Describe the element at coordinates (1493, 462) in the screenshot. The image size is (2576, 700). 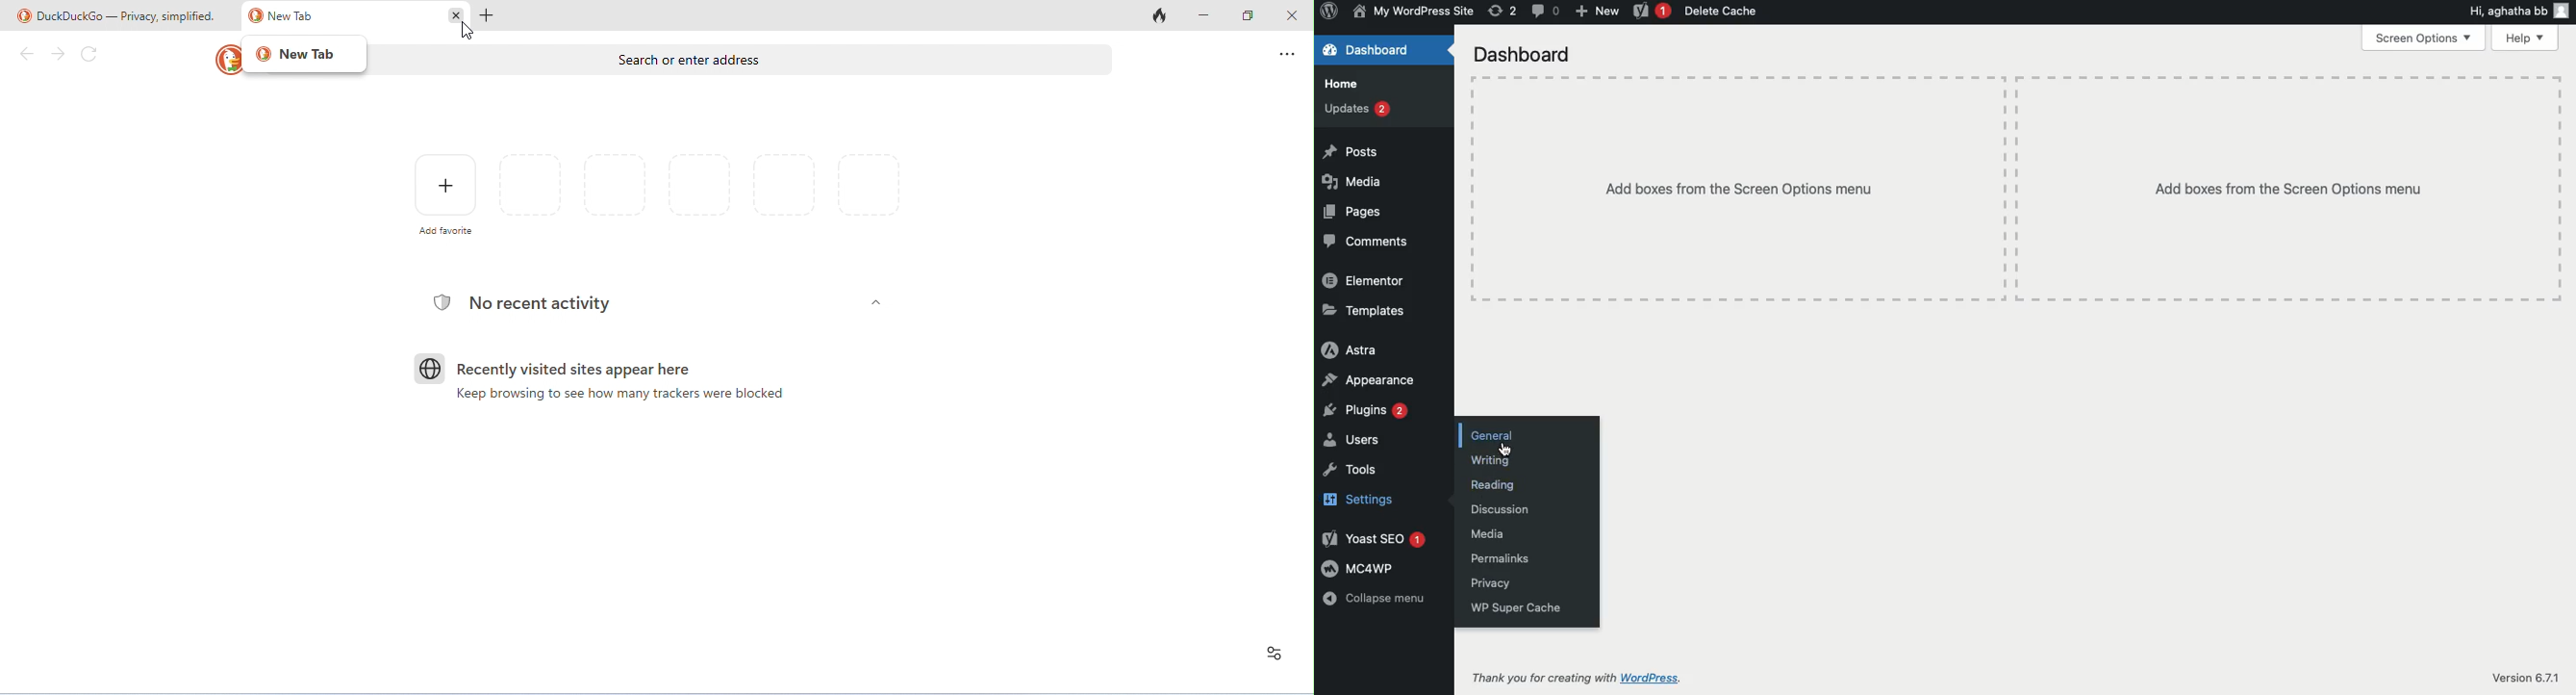
I see `Writing` at that location.